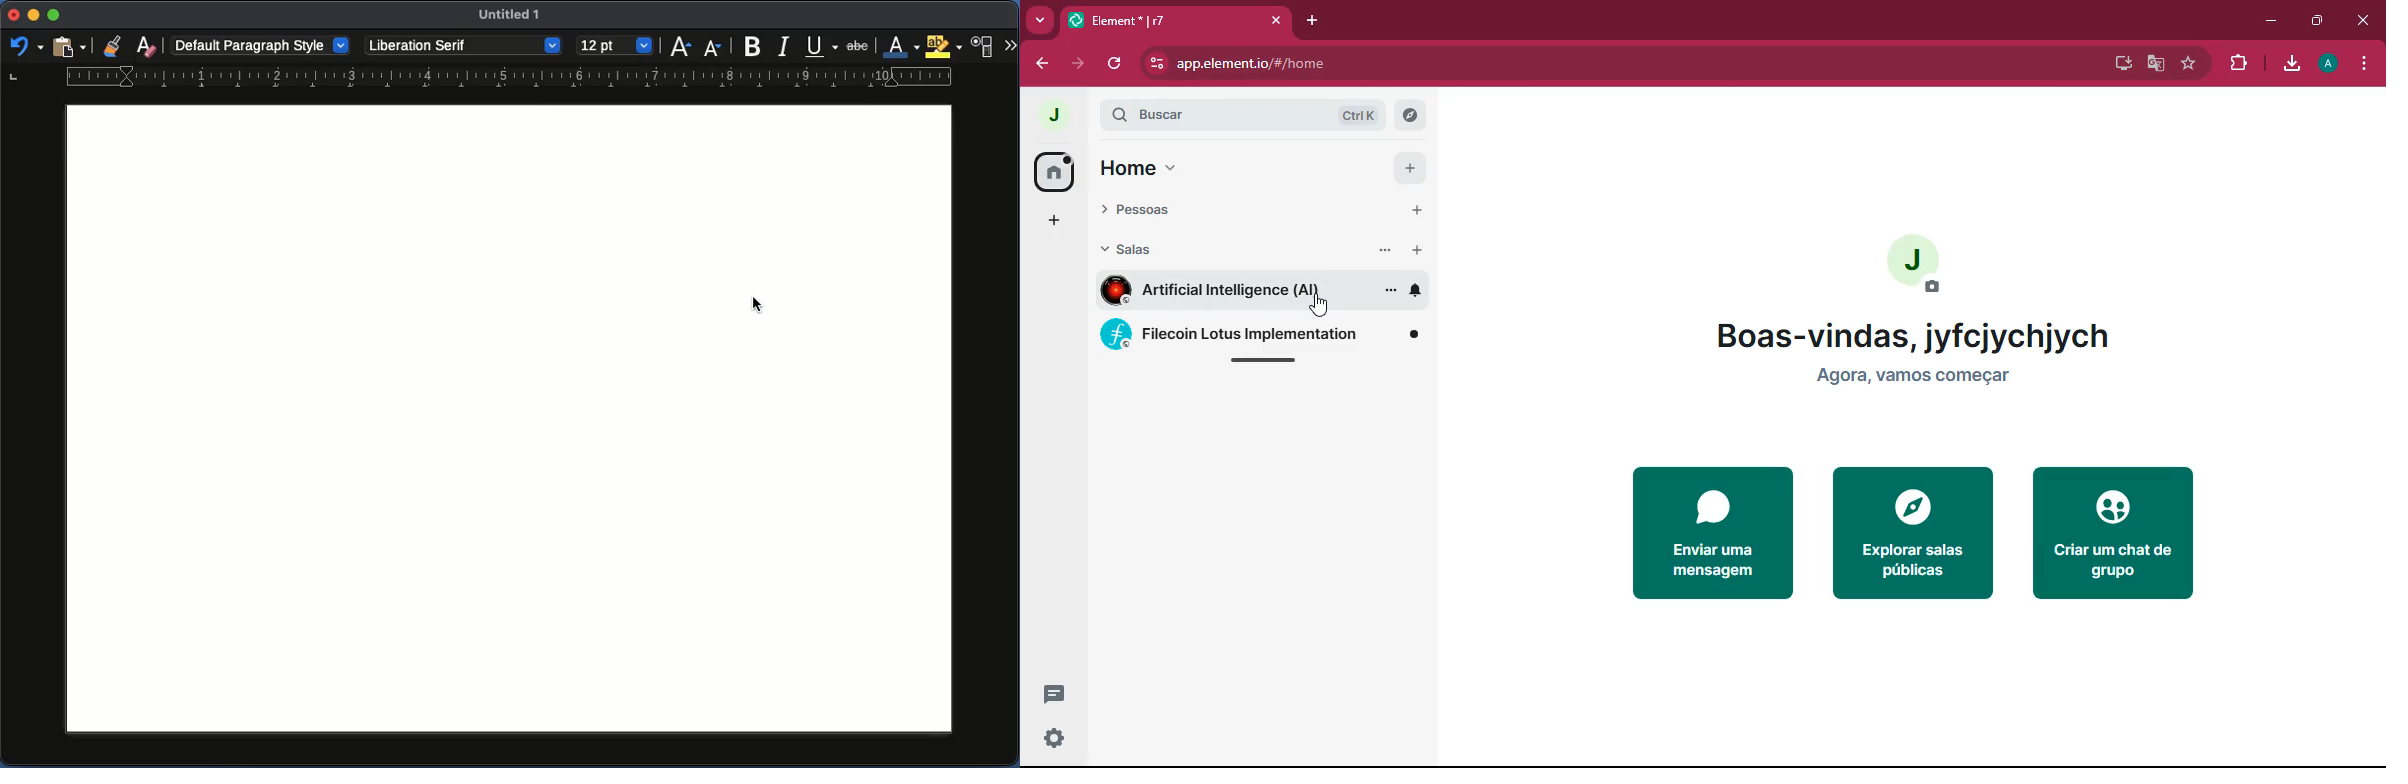 This screenshot has width=2408, height=784. I want to click on j, so click(1052, 114).